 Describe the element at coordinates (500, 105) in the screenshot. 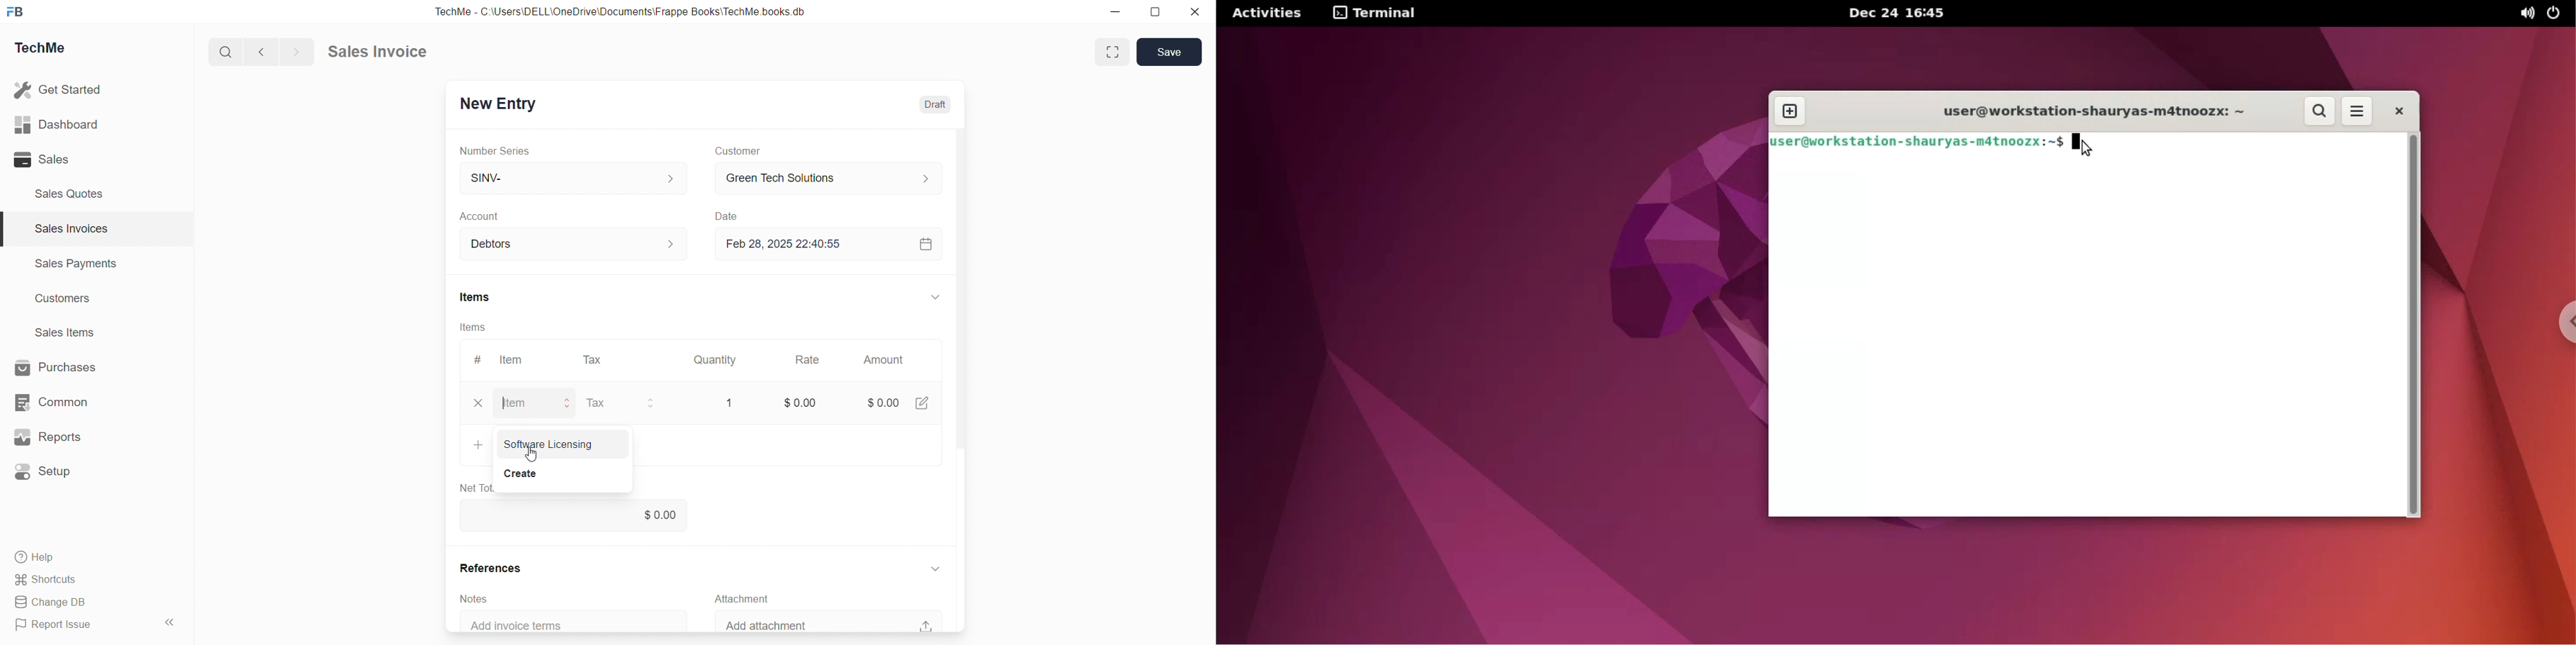

I see `New Entry` at that location.